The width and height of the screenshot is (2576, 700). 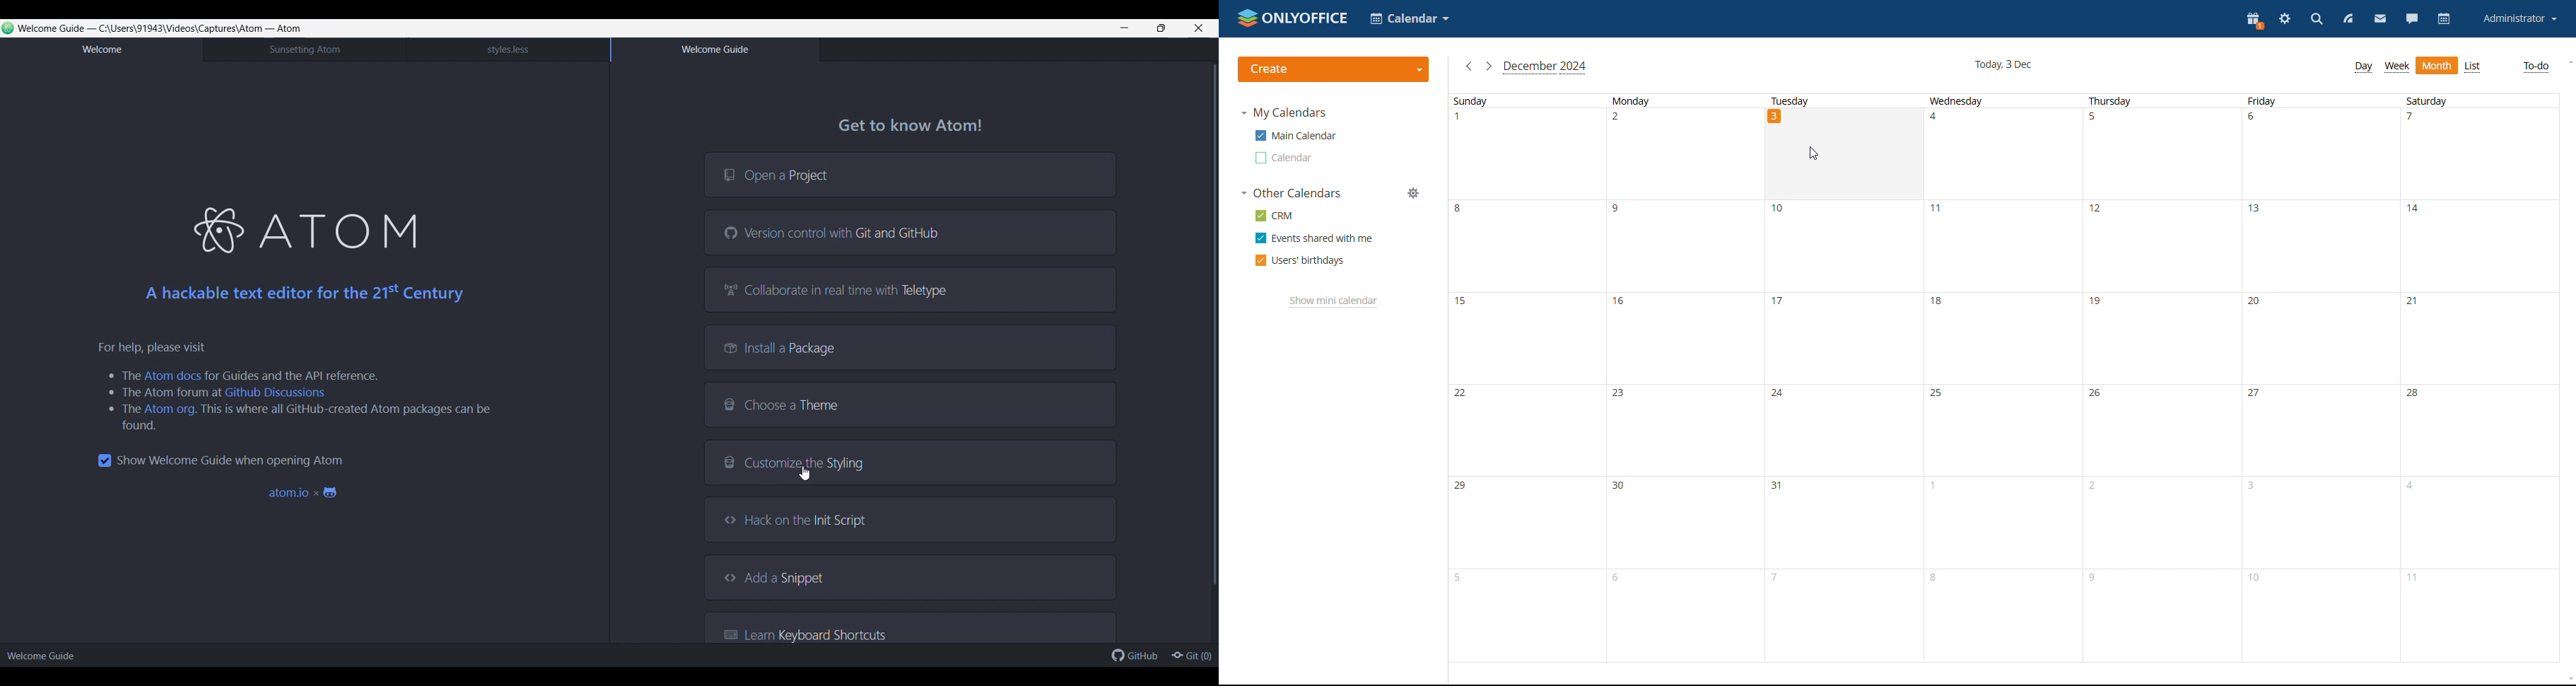 I want to click on list view, so click(x=2473, y=67).